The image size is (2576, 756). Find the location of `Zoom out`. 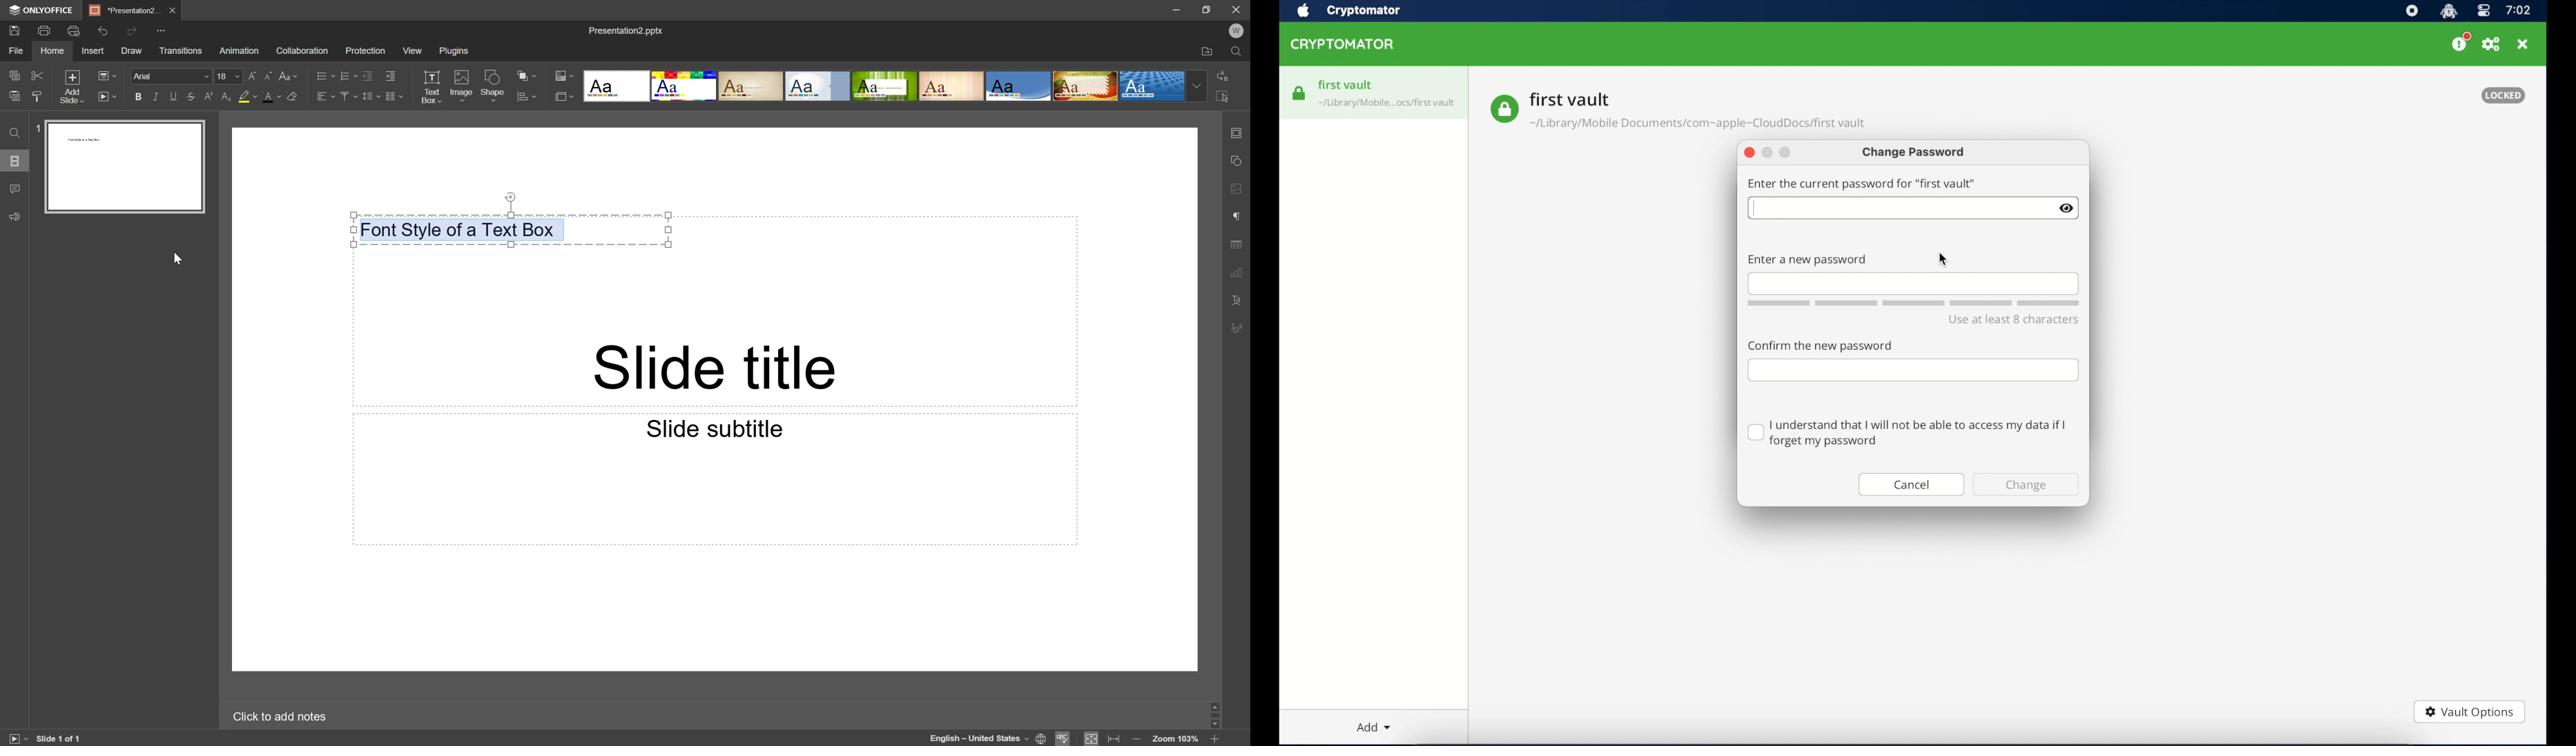

Zoom out is located at coordinates (1136, 739).